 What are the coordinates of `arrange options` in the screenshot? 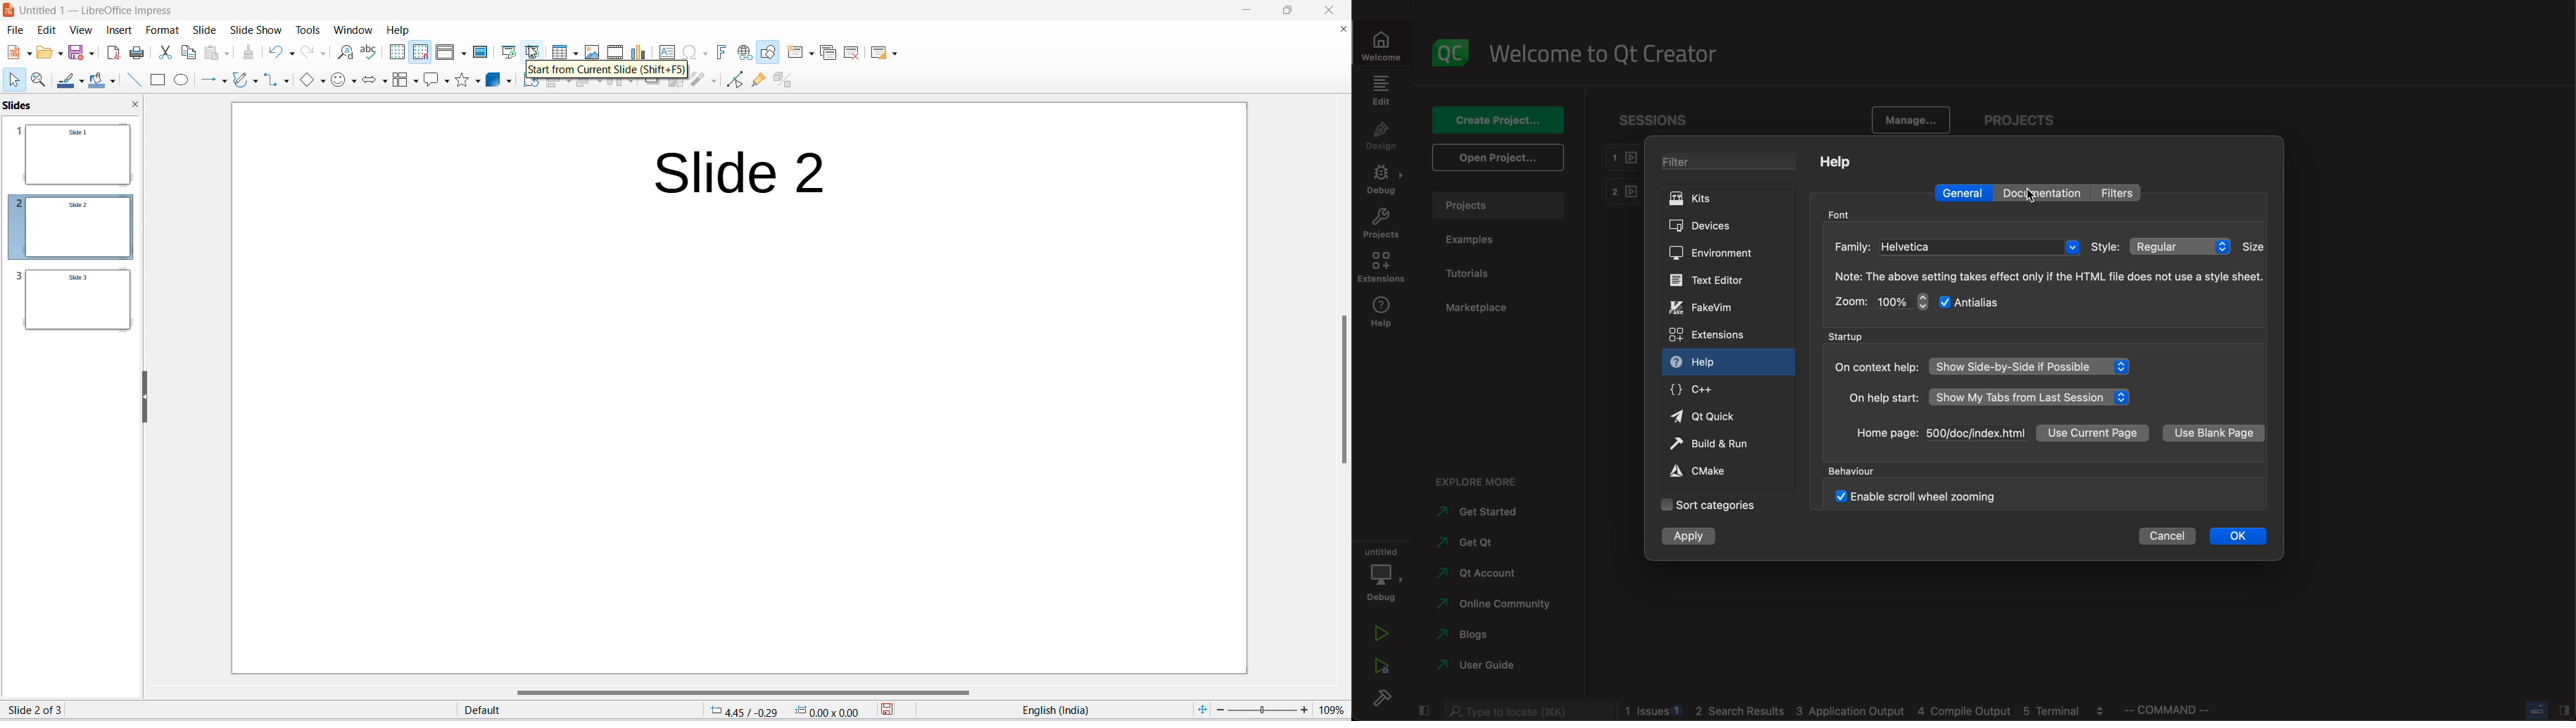 It's located at (600, 87).